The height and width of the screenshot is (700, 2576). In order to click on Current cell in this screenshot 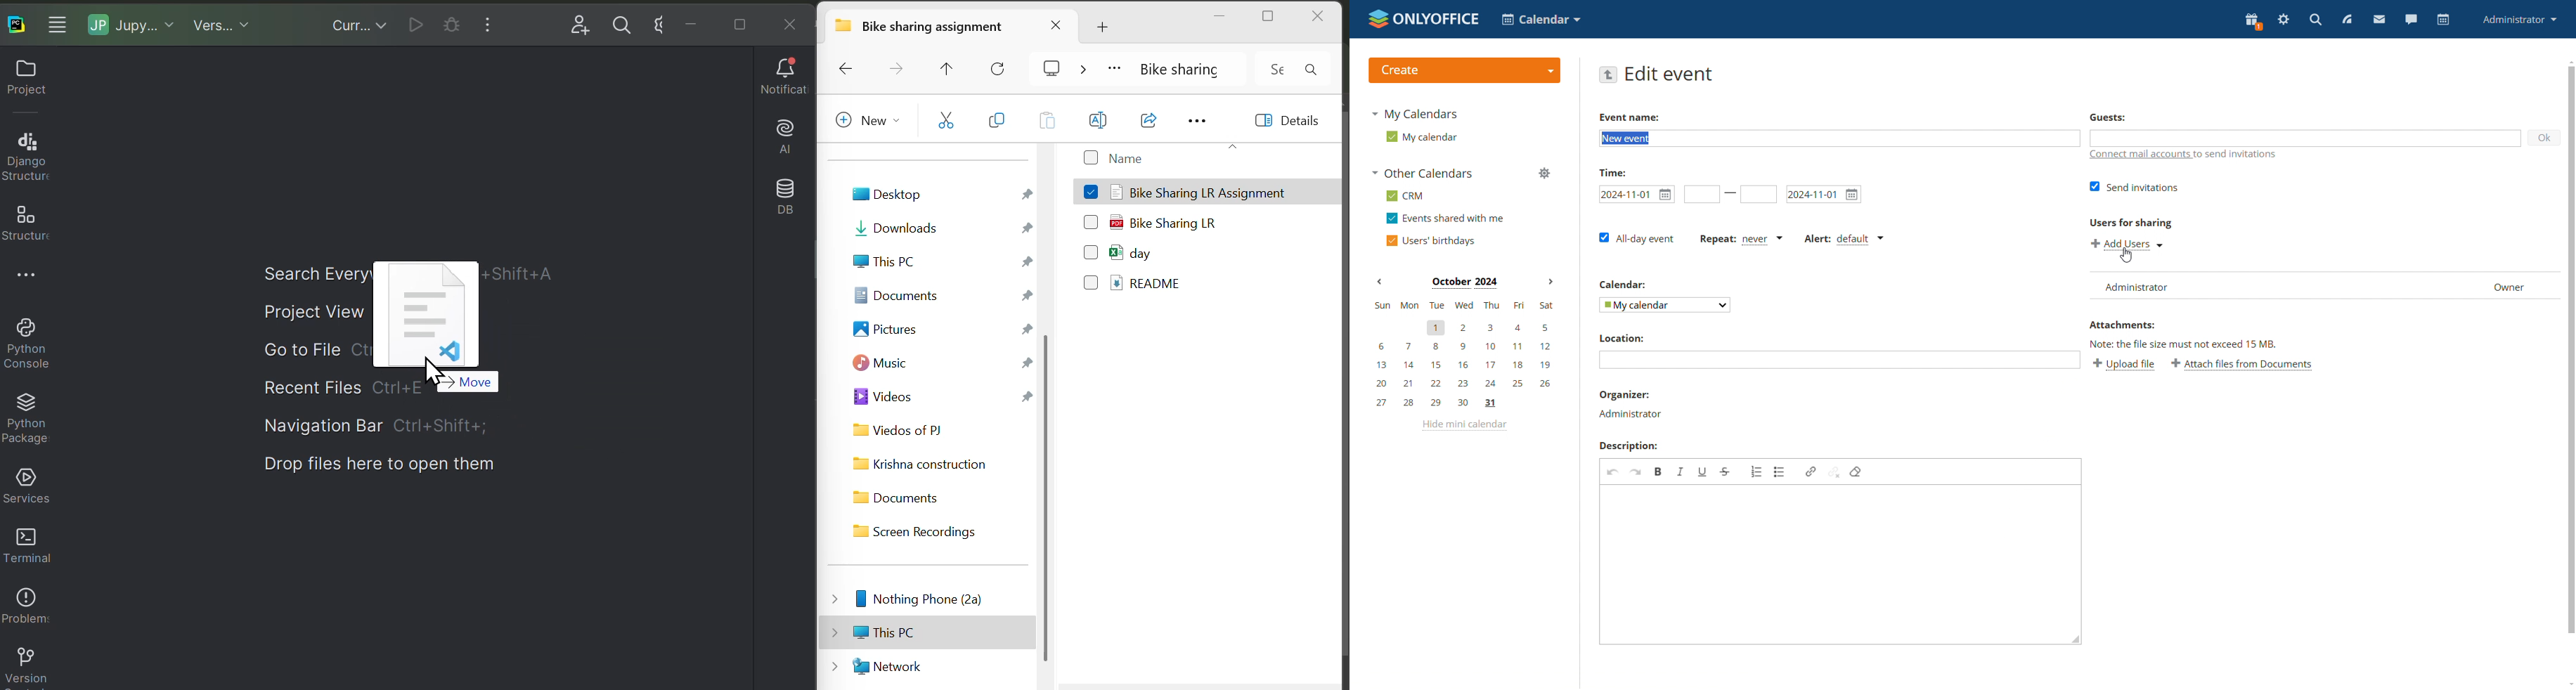, I will do `click(451, 21)`.